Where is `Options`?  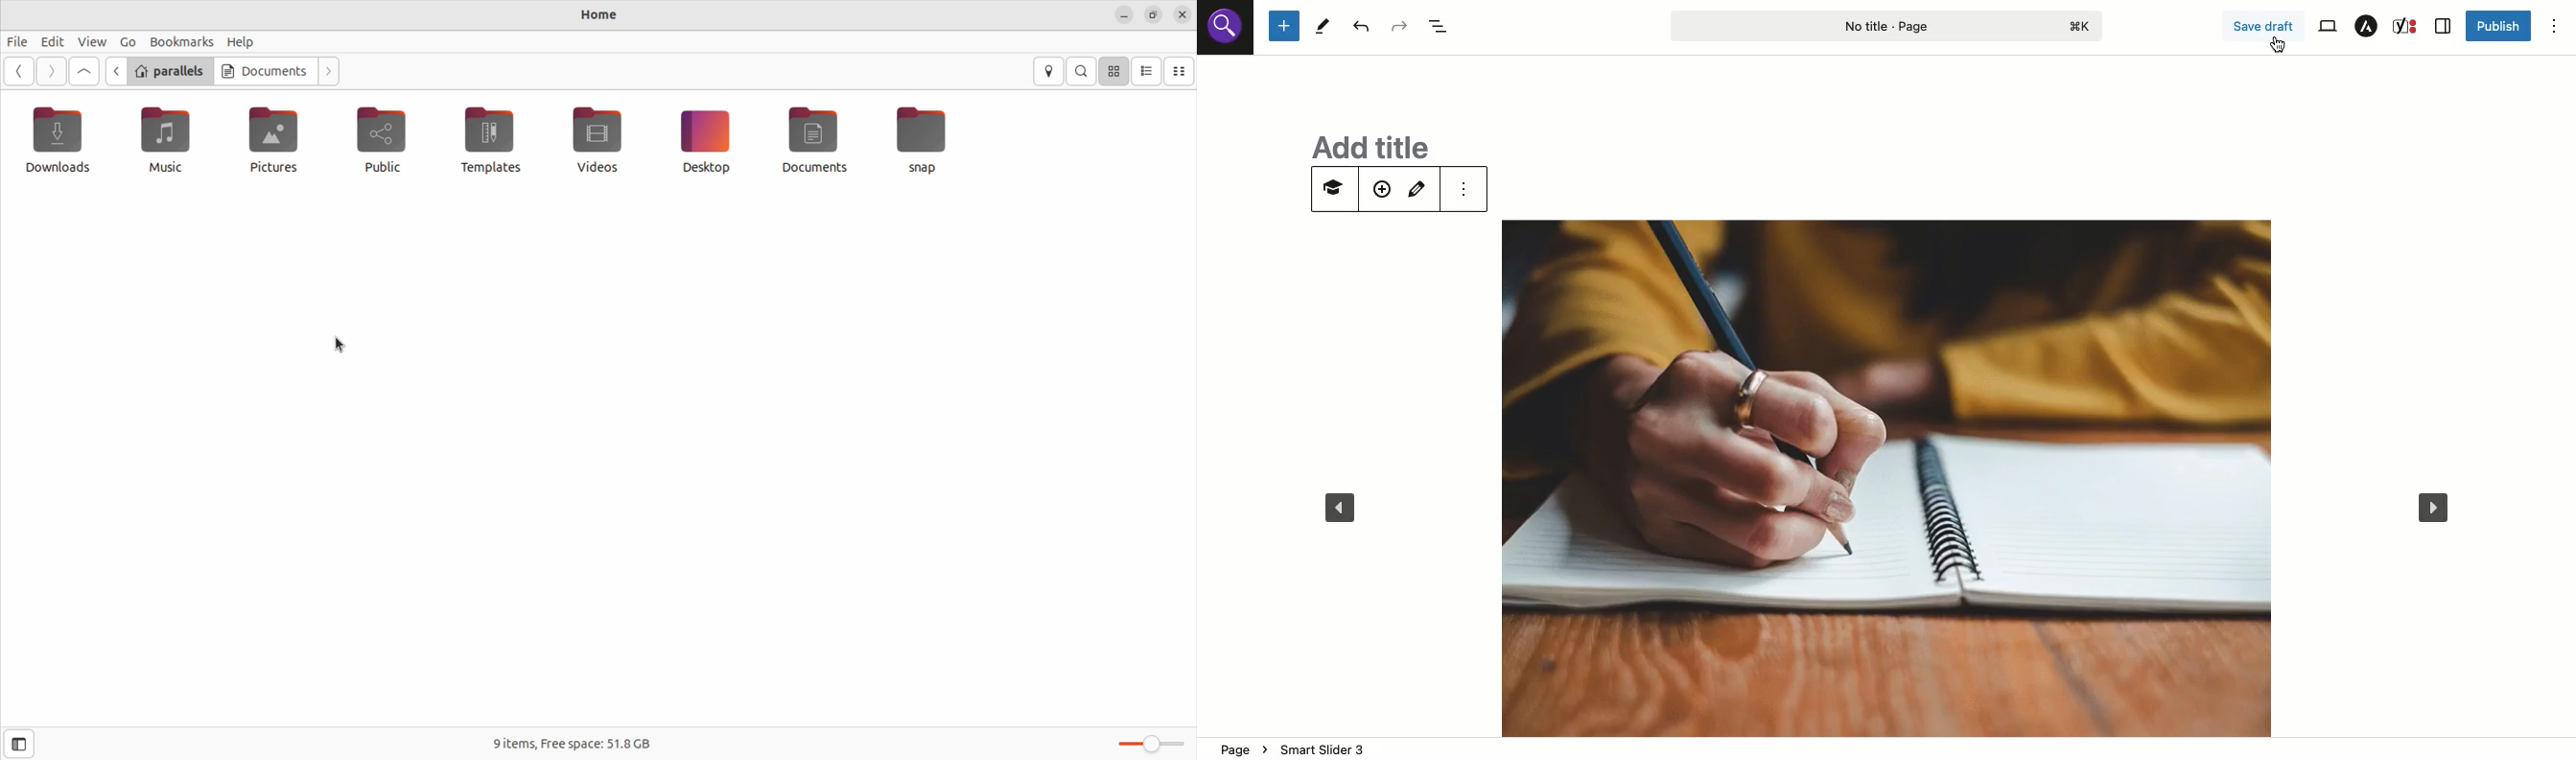
Options is located at coordinates (2554, 26).